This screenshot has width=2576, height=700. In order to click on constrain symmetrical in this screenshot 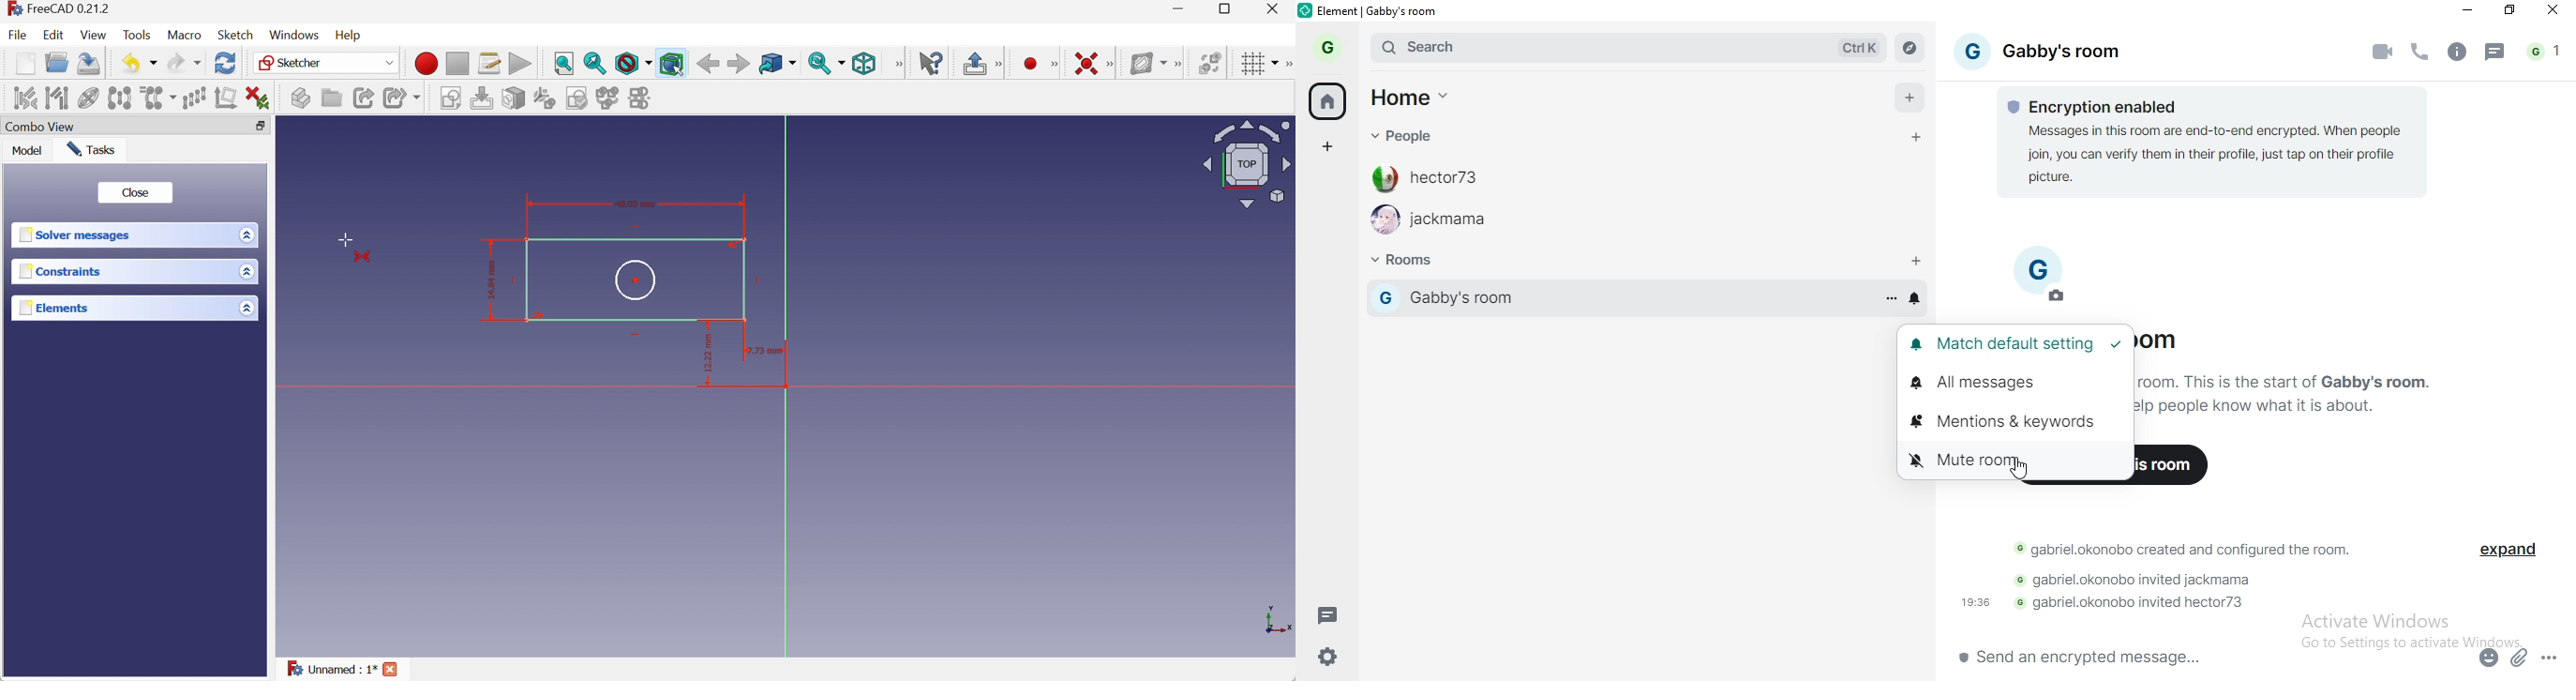, I will do `click(364, 257)`.